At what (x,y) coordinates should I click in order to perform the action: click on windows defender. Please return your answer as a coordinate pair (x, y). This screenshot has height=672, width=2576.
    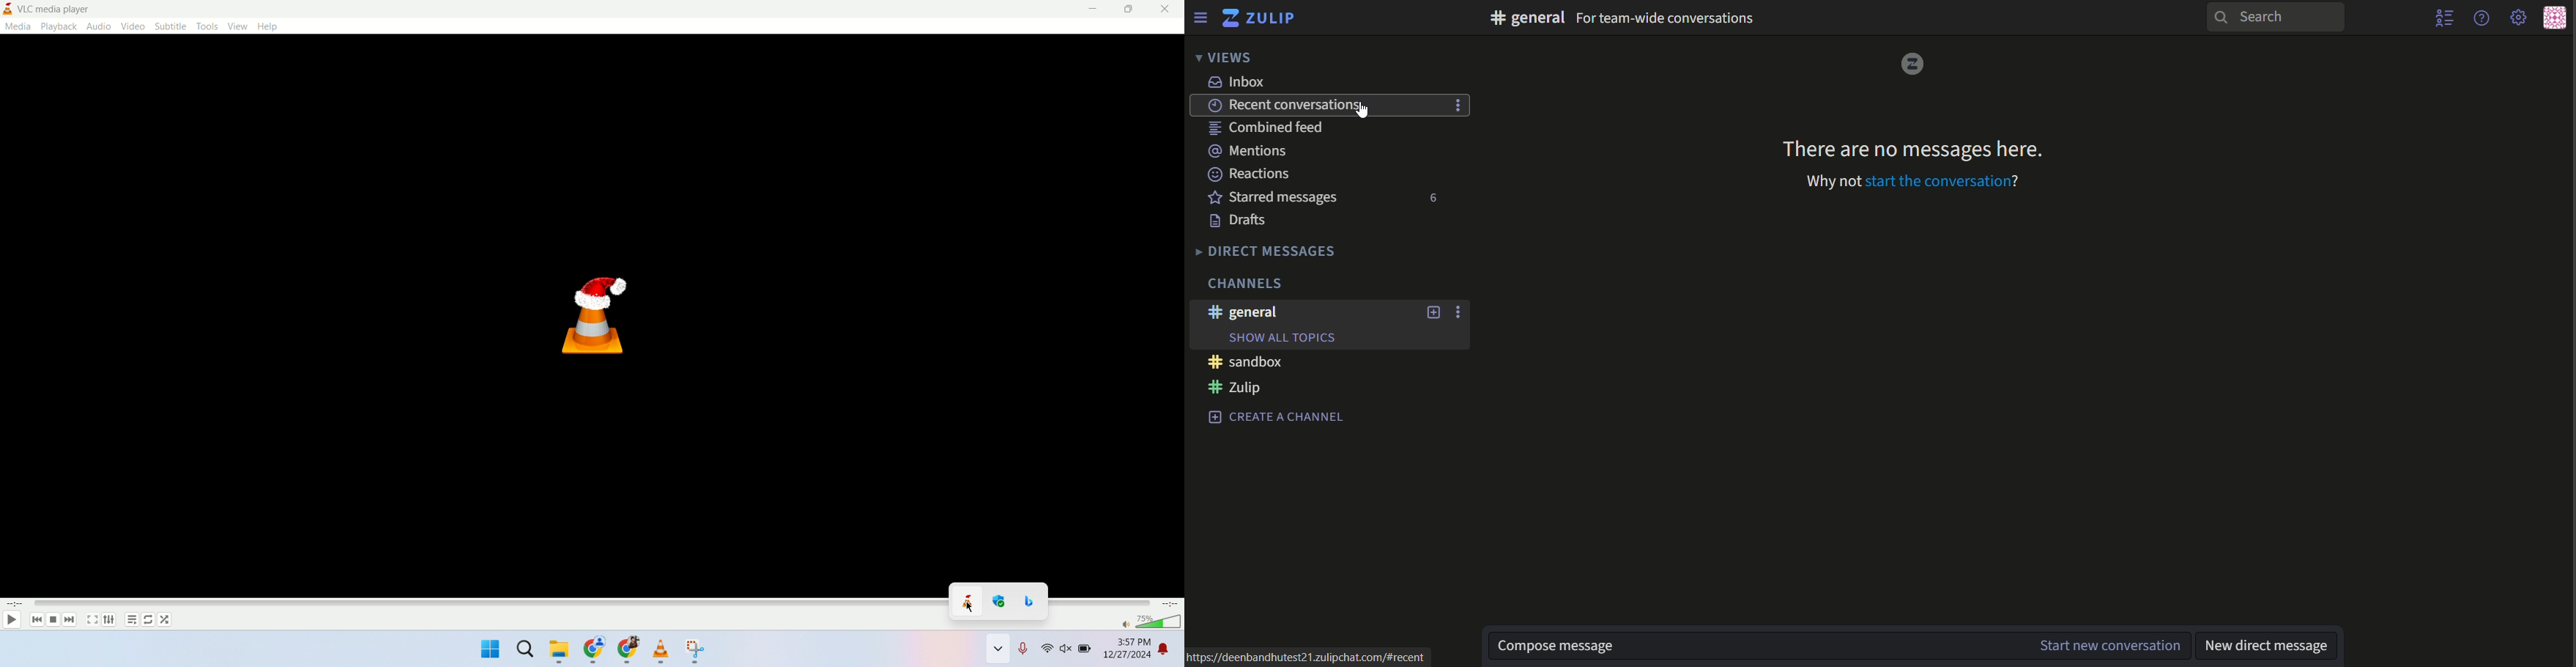
    Looking at the image, I should click on (1001, 601).